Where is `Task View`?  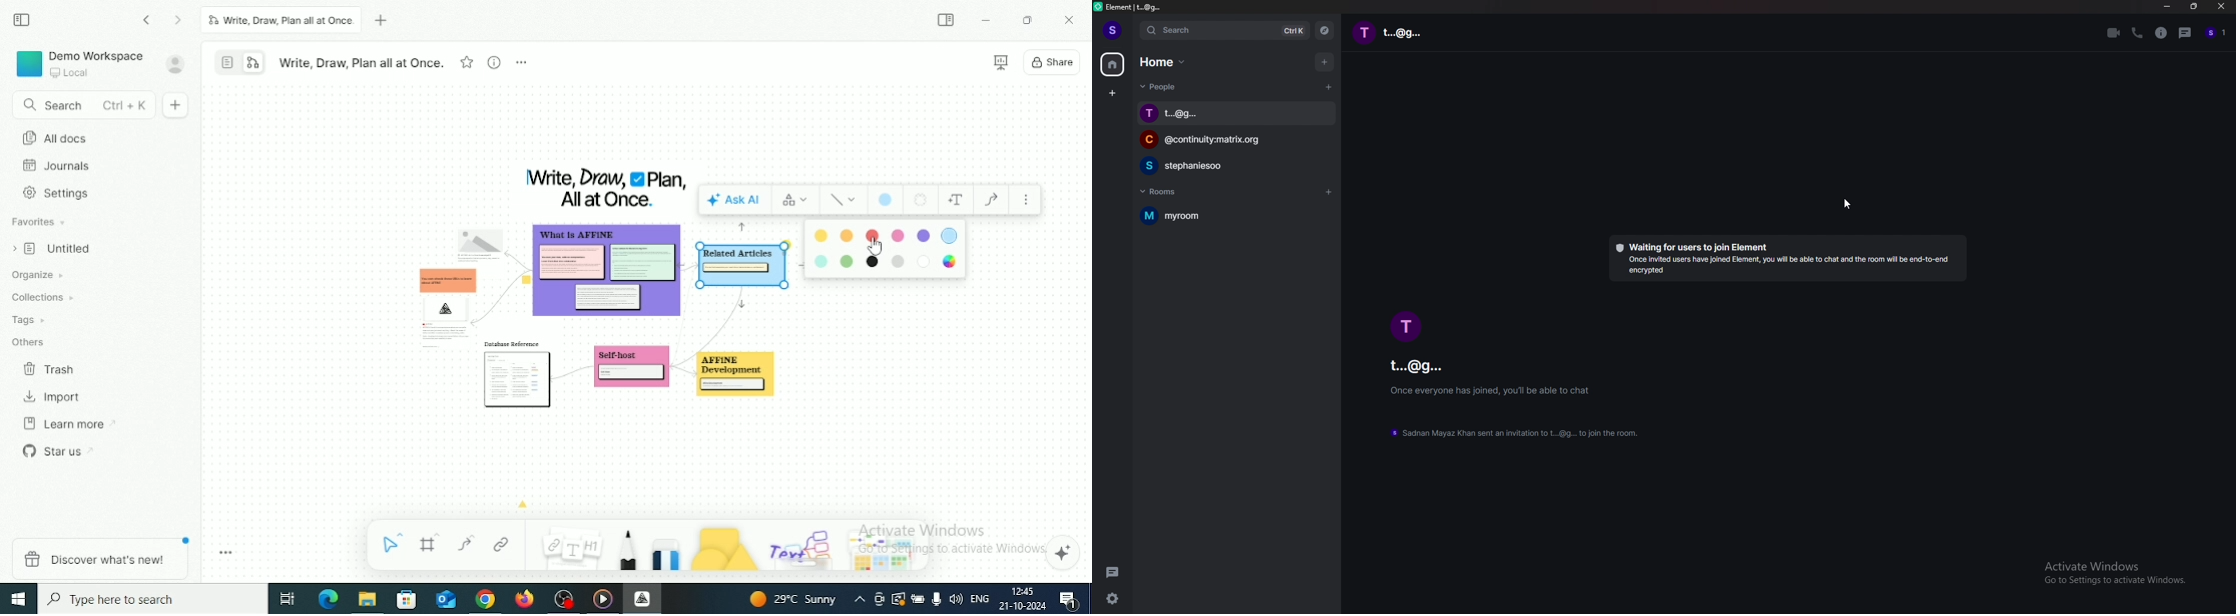 Task View is located at coordinates (287, 599).